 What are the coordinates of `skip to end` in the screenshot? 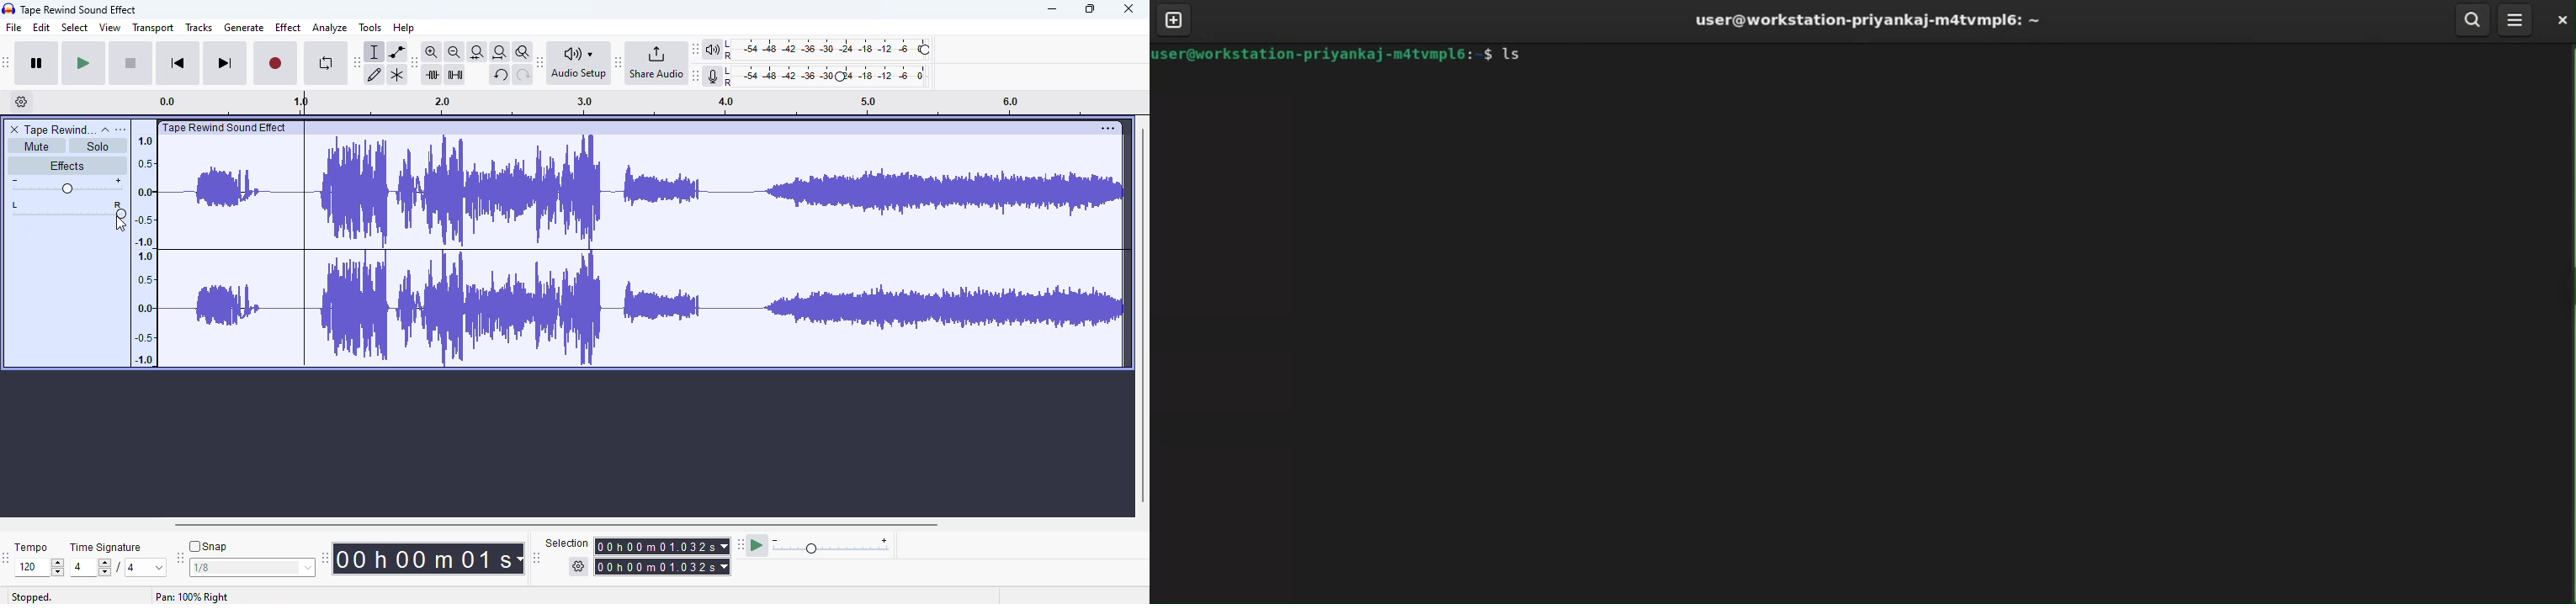 It's located at (224, 63).